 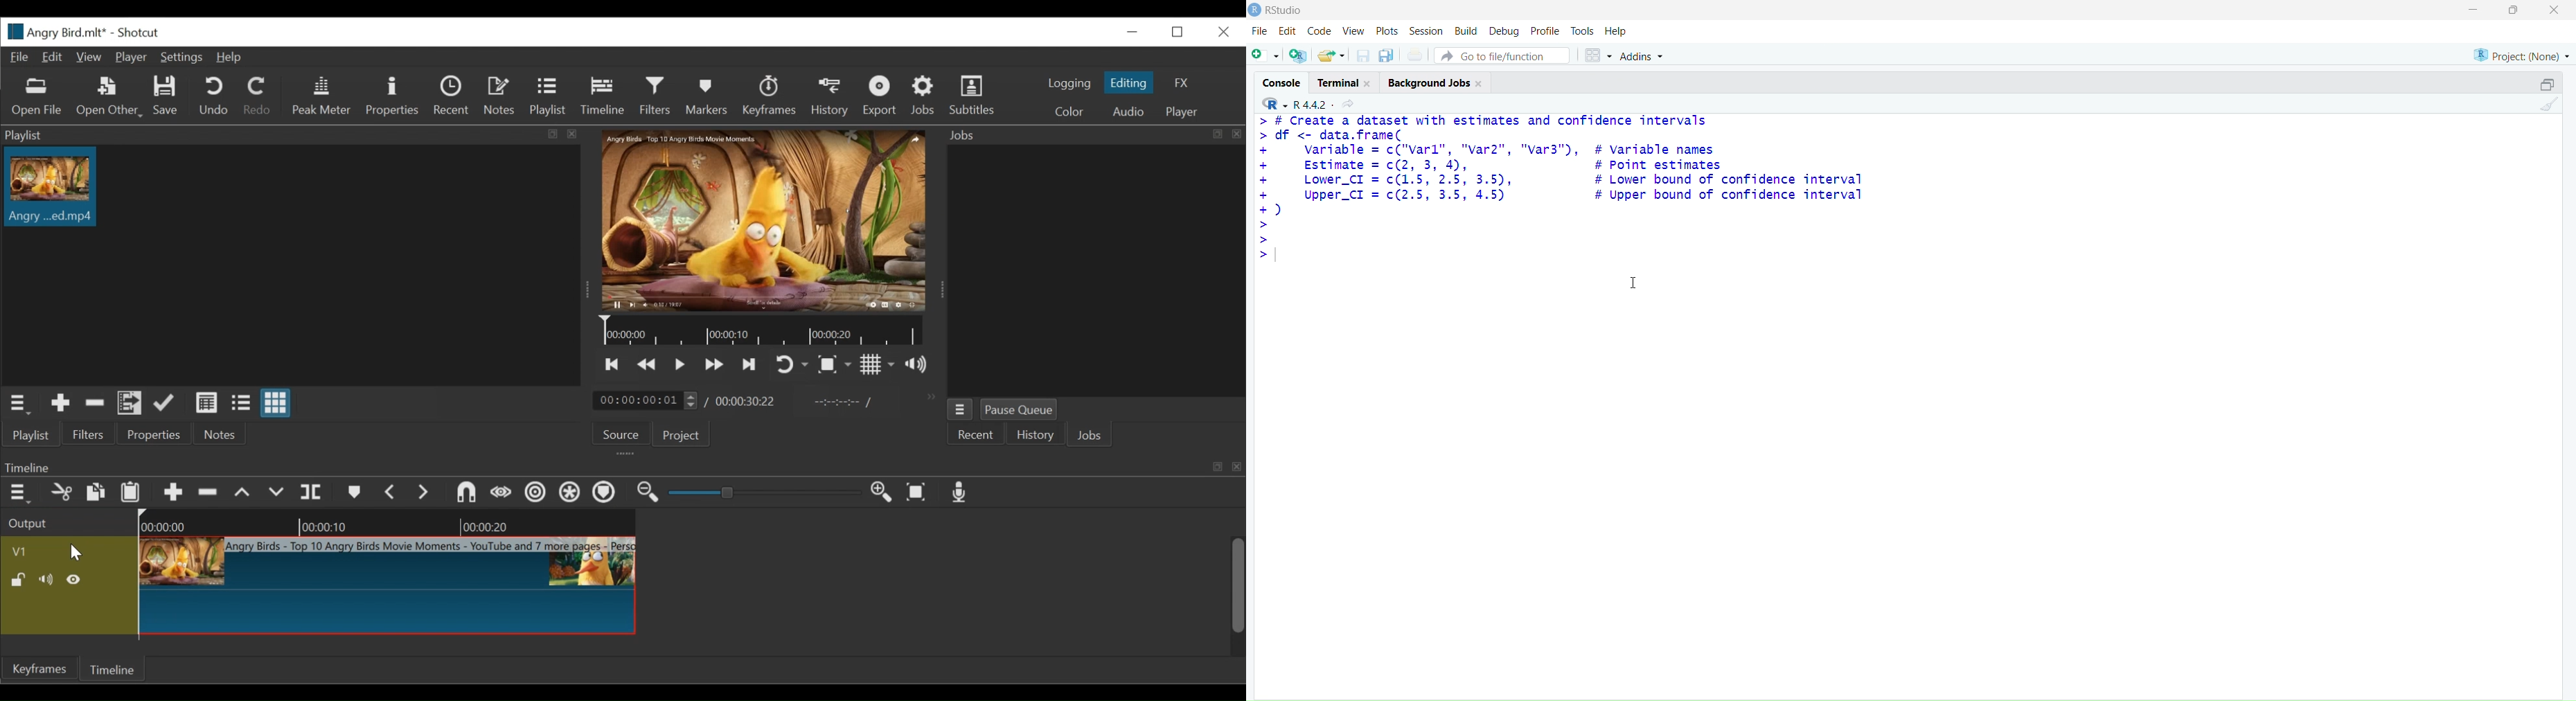 What do you see at coordinates (878, 365) in the screenshot?
I see `Toggle grid display on player` at bounding box center [878, 365].